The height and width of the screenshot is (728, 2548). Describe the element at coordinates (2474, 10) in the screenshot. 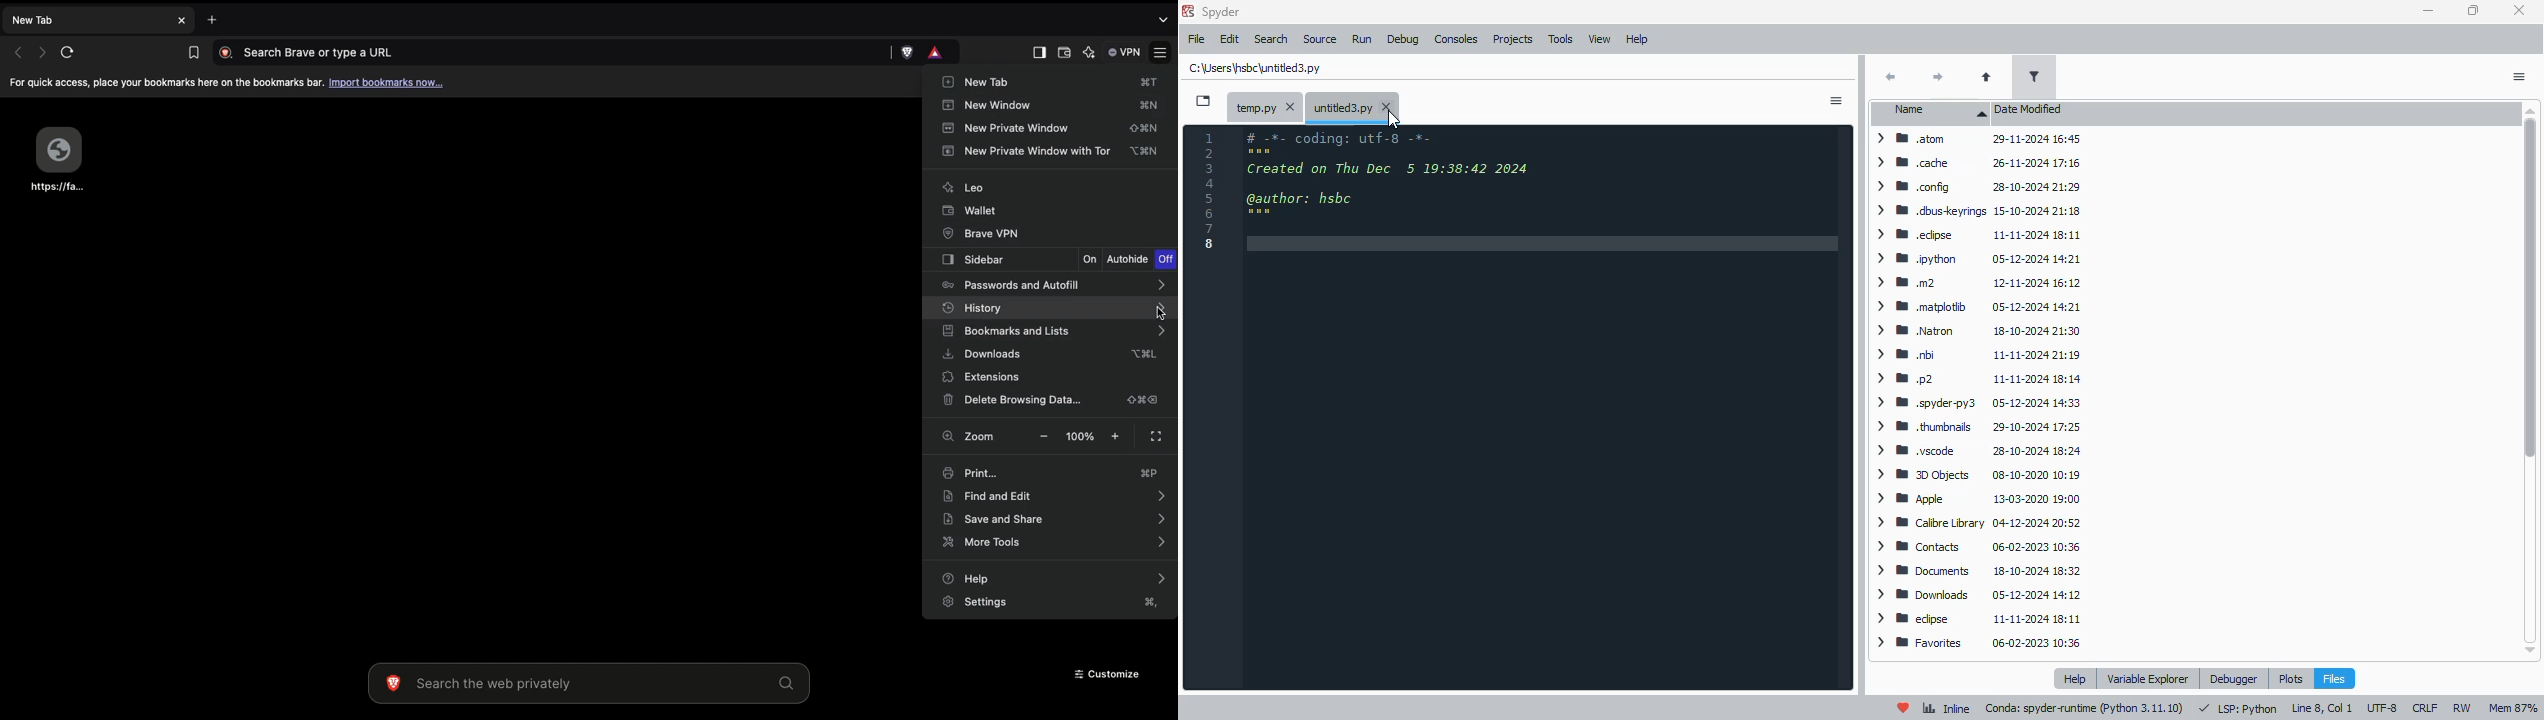

I see `maximize` at that location.